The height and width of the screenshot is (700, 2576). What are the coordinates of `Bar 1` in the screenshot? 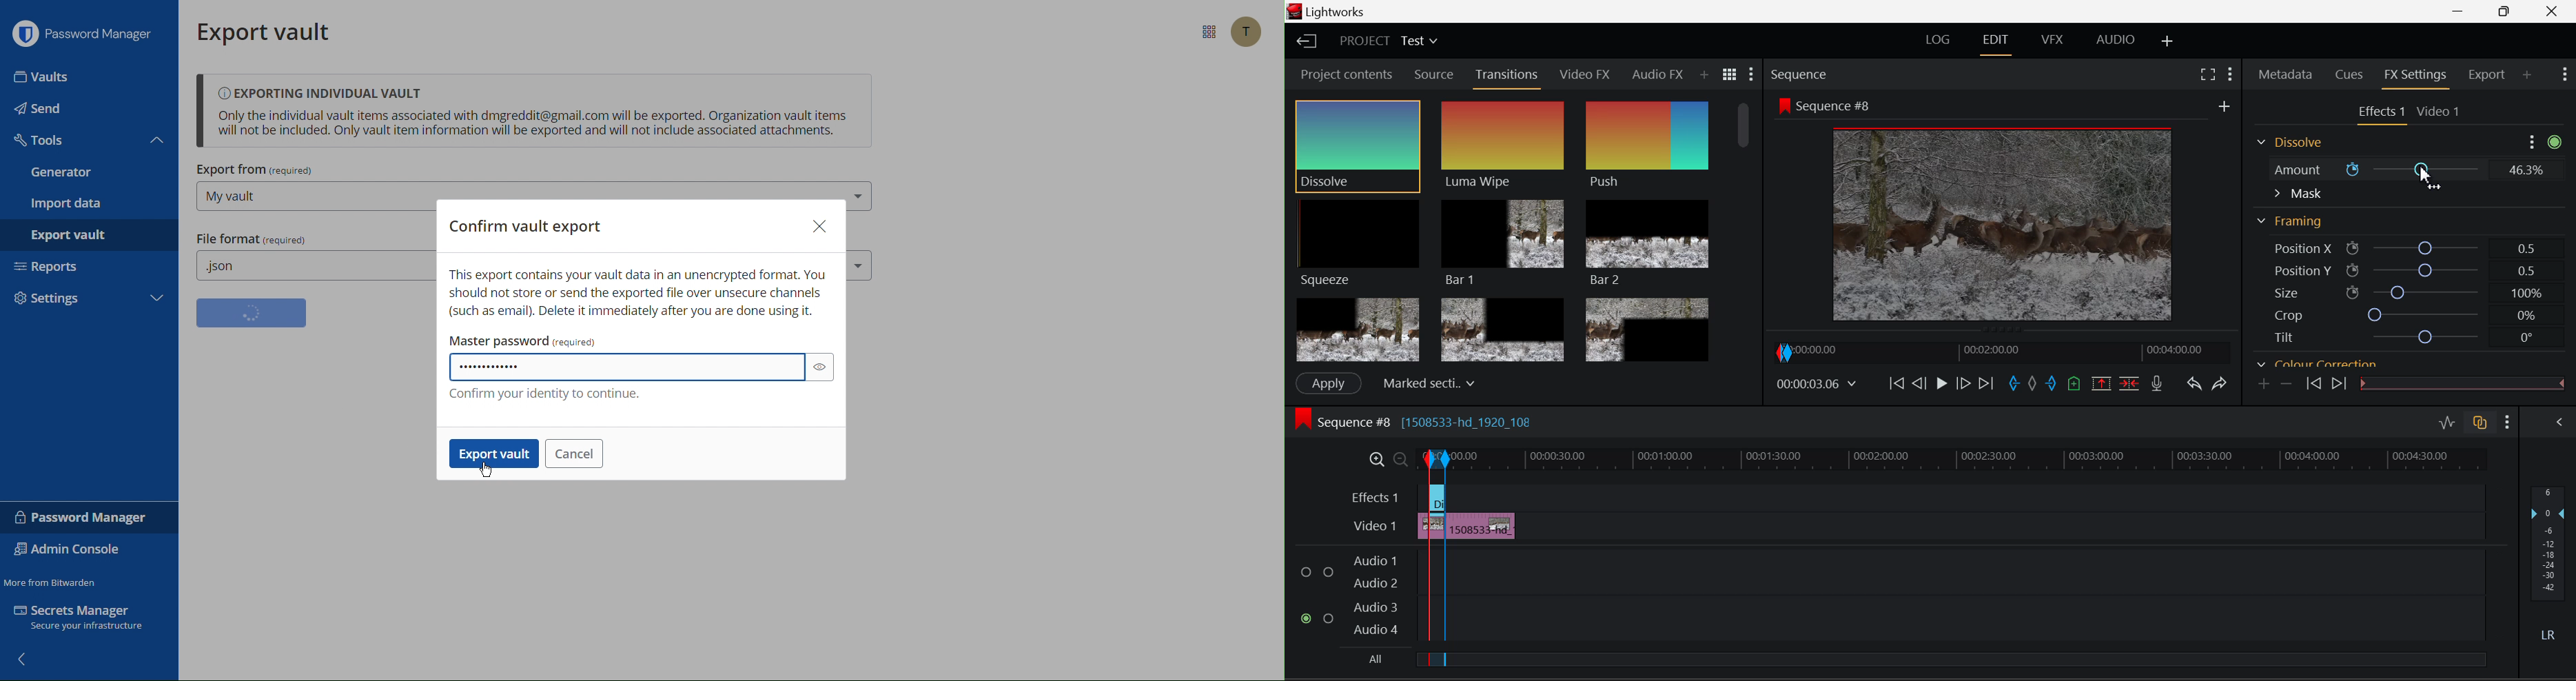 It's located at (1503, 242).